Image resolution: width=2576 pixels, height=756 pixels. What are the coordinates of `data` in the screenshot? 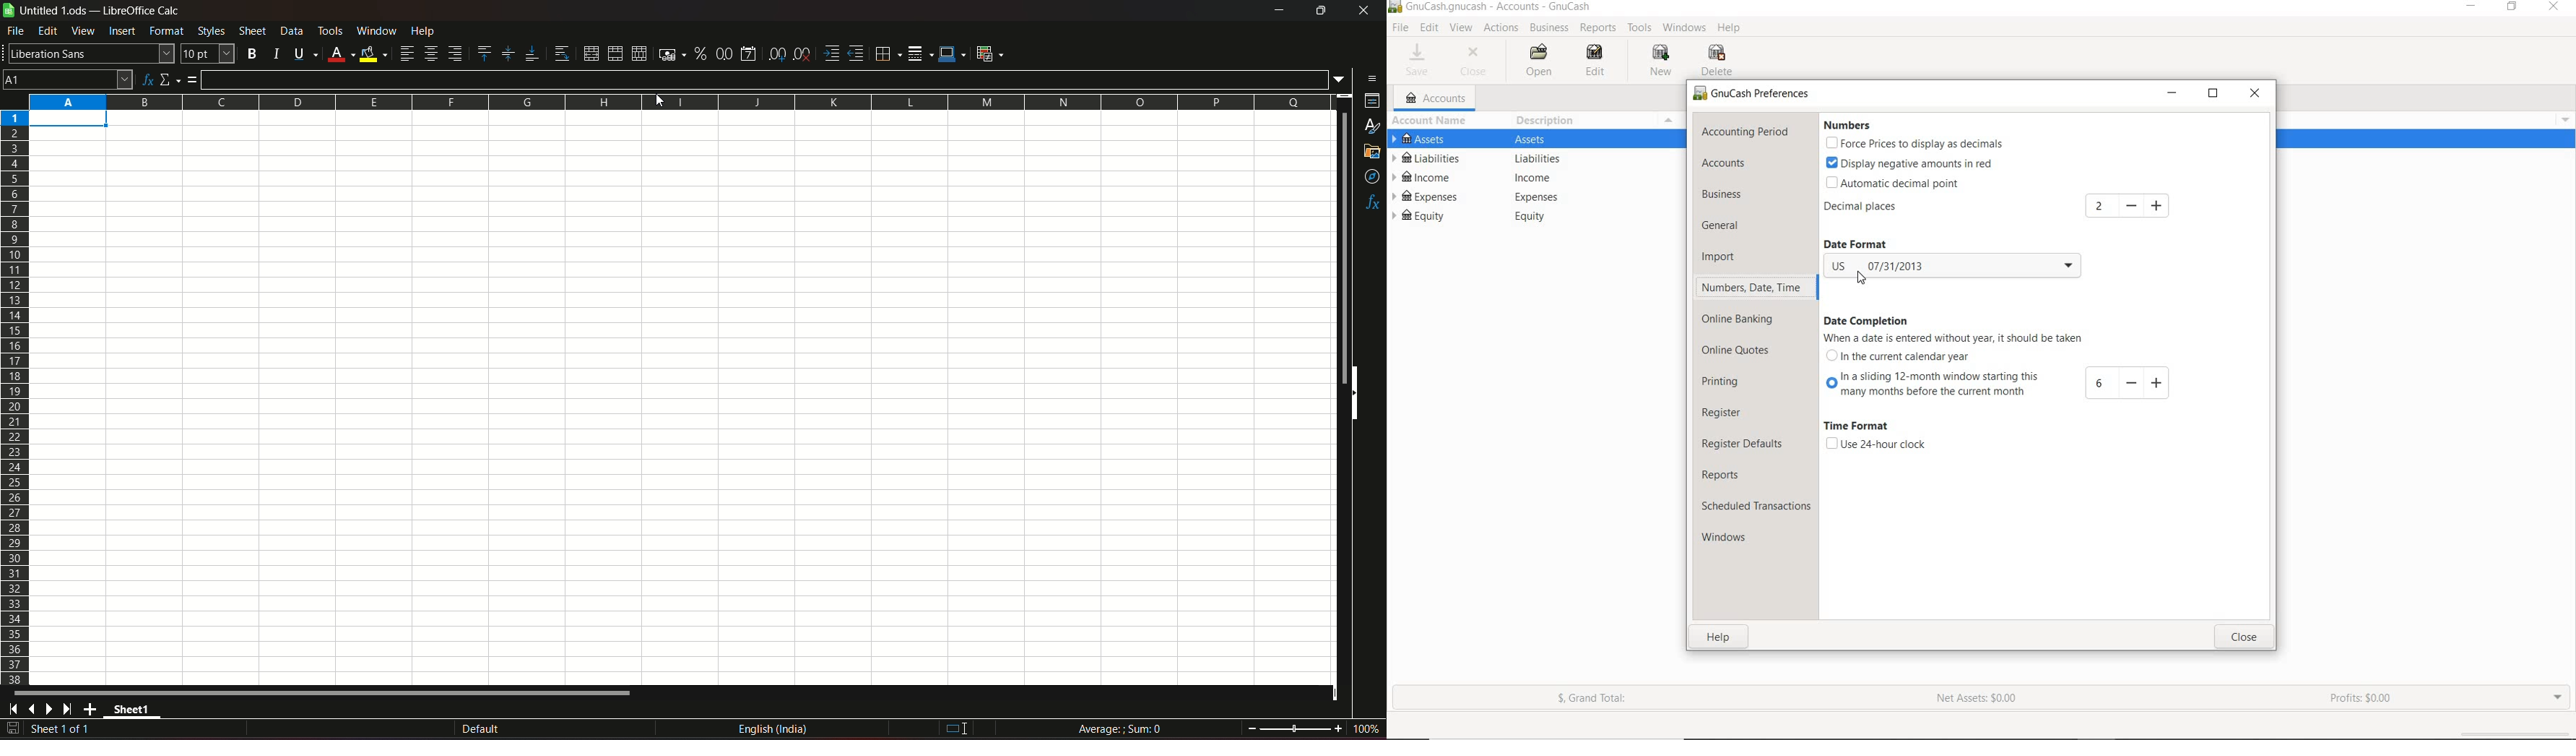 It's located at (291, 31).